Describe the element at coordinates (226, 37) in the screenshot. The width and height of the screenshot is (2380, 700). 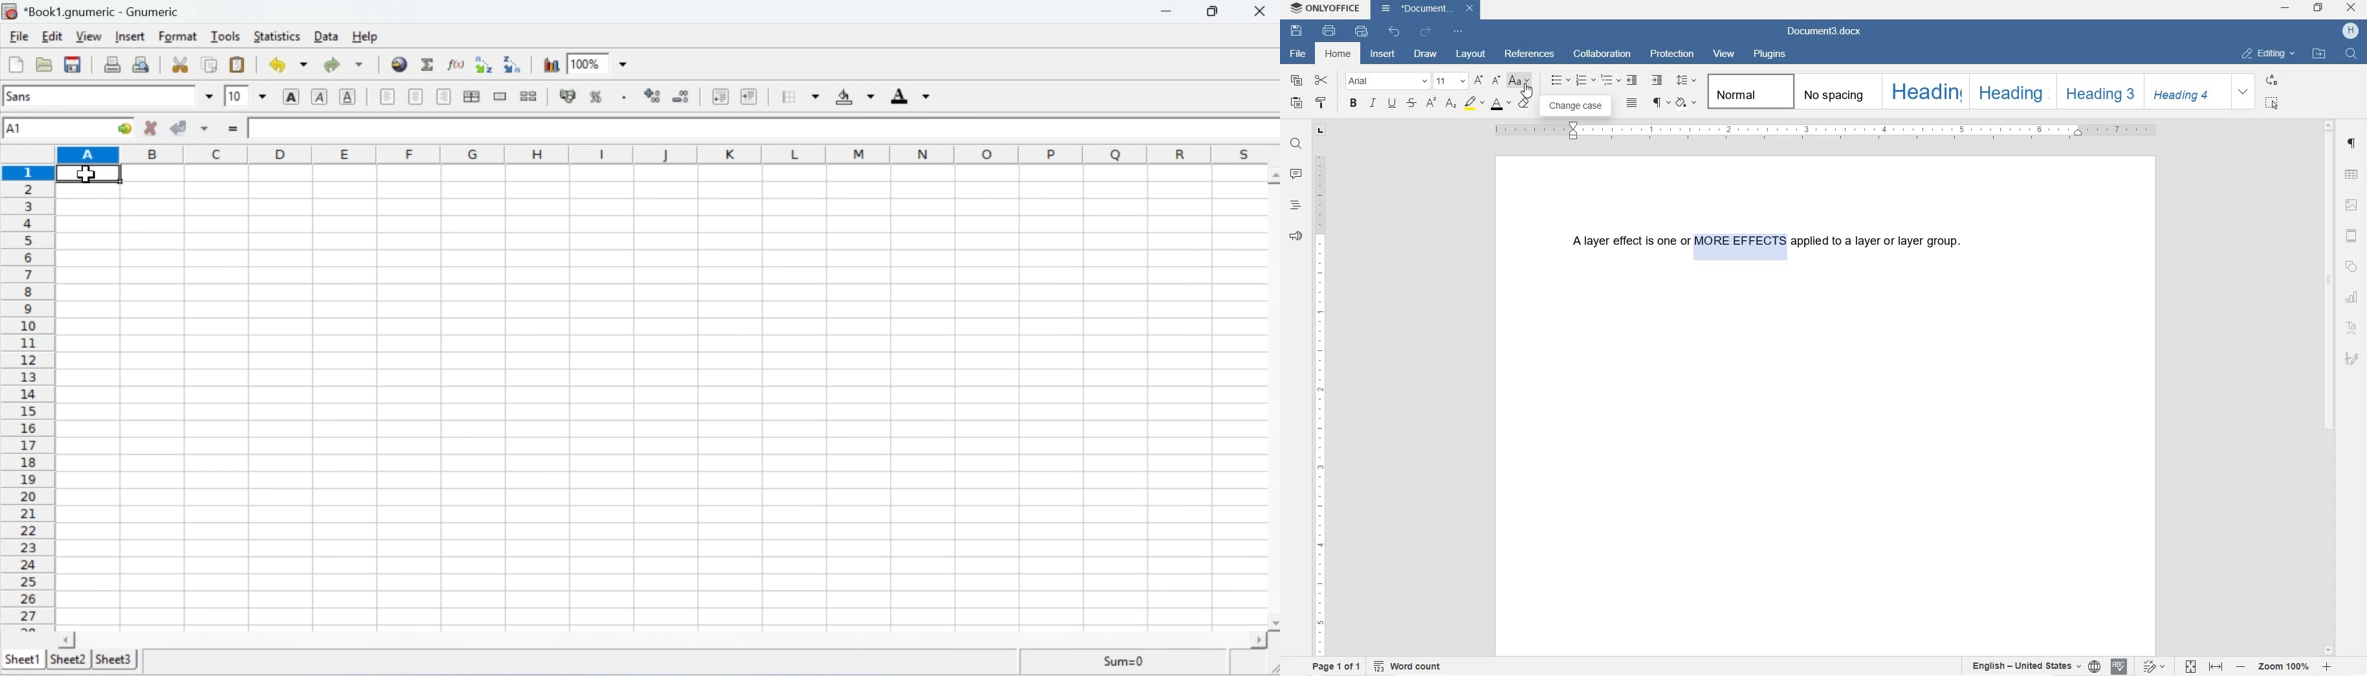
I see `Tools` at that location.